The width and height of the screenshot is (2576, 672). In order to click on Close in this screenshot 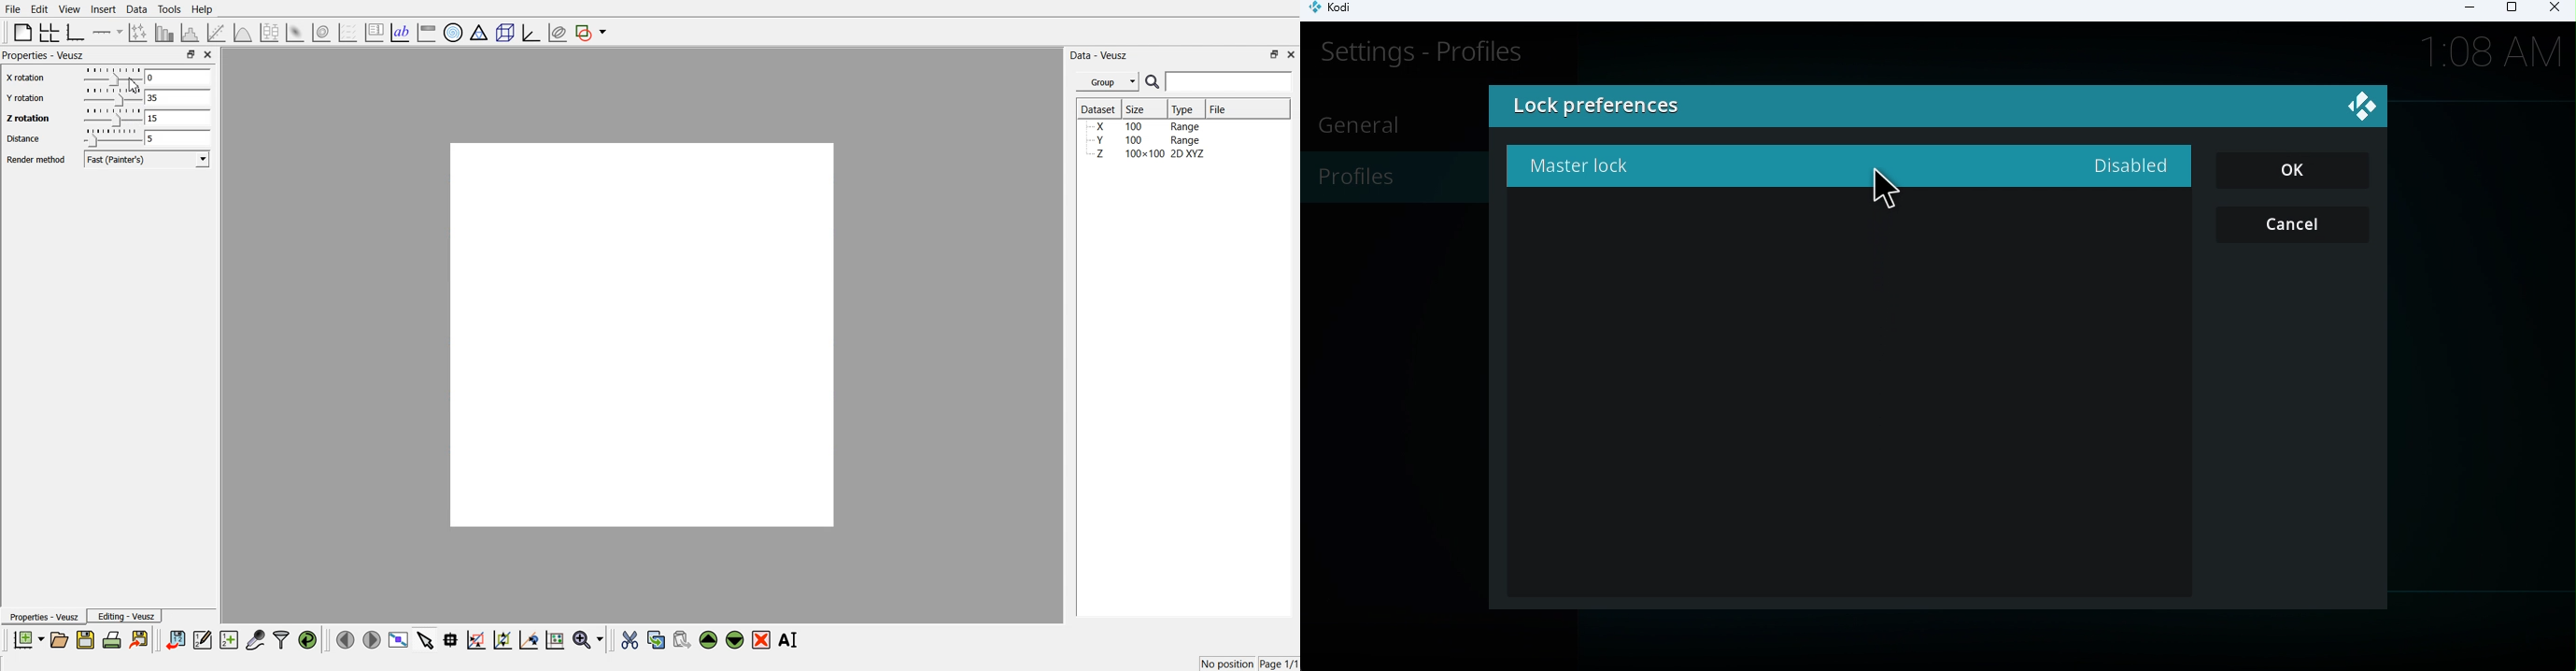, I will do `click(2365, 109)`.